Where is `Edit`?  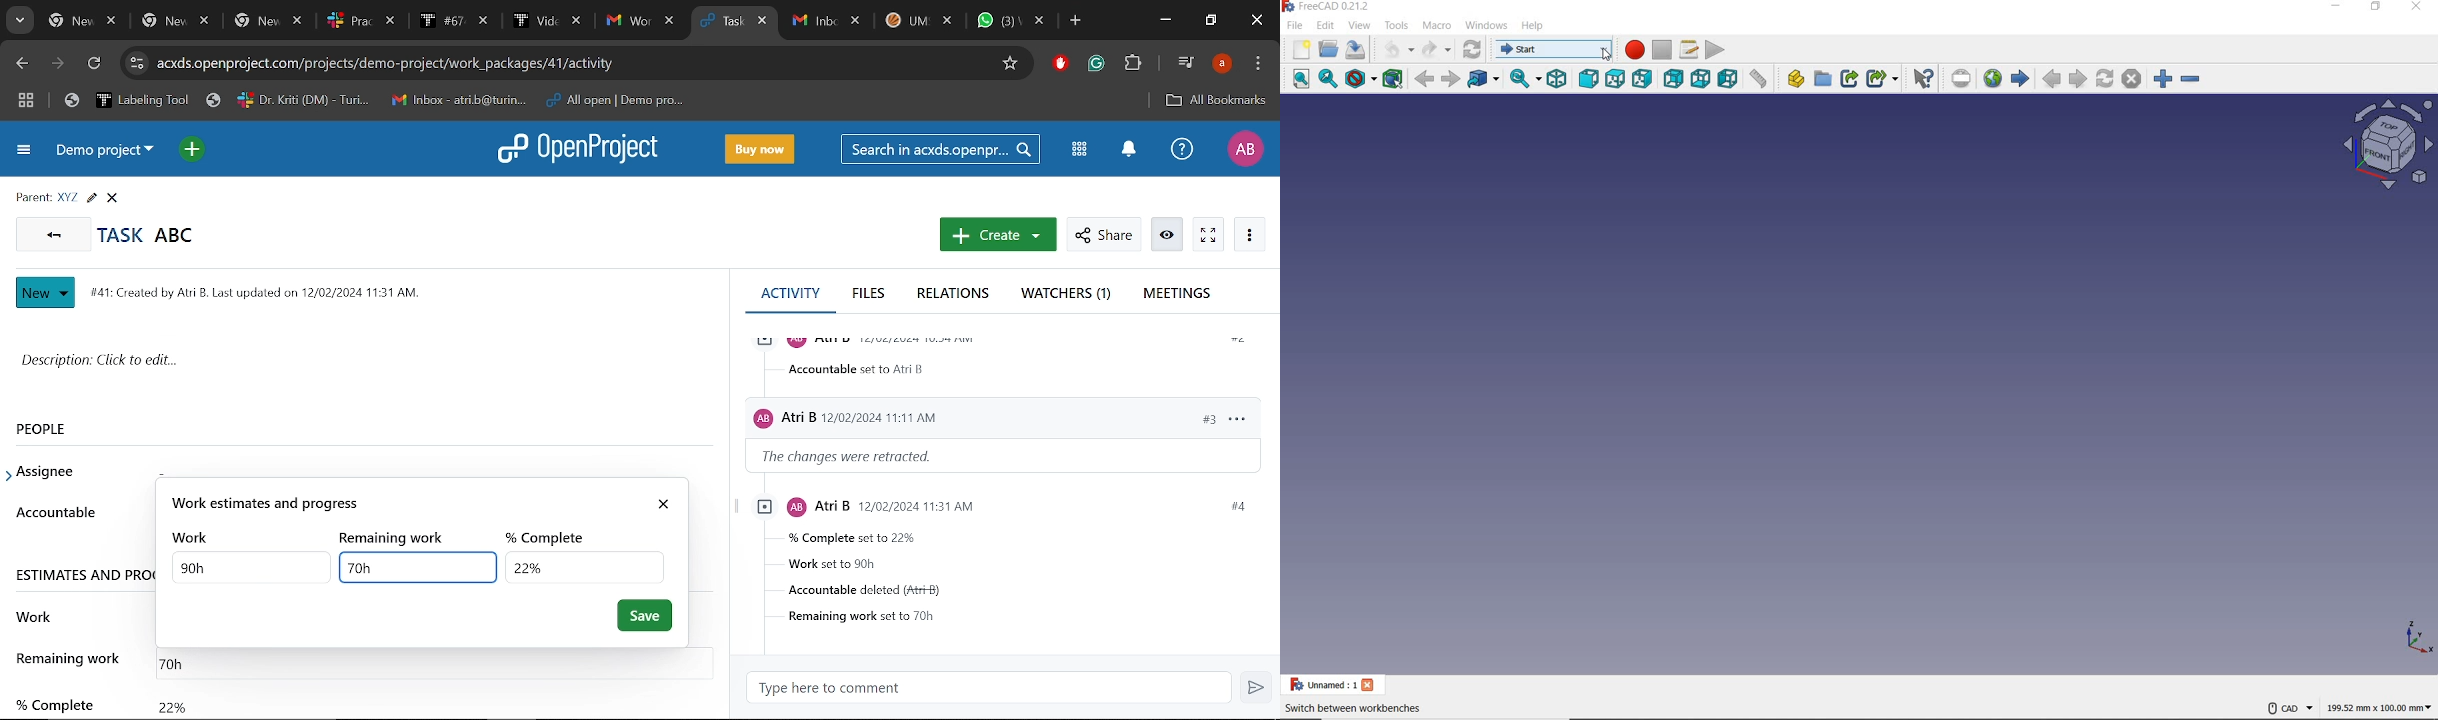
Edit is located at coordinates (91, 198).